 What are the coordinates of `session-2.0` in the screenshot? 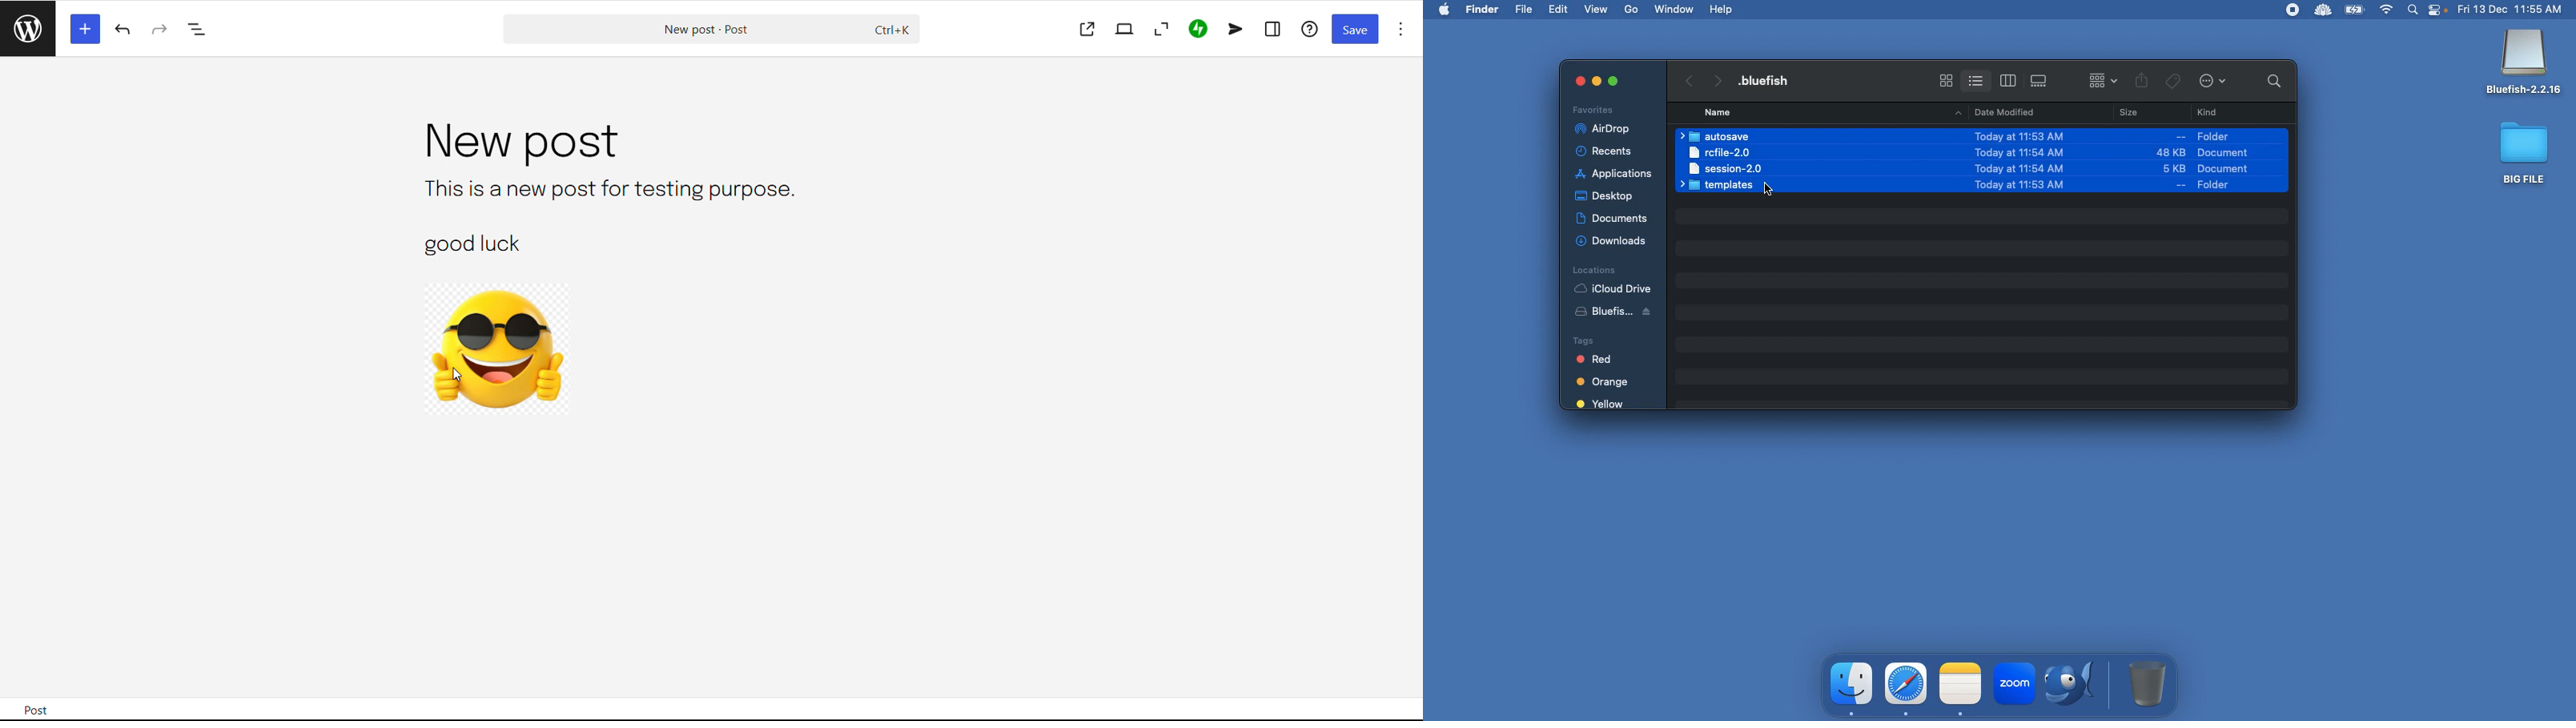 It's located at (1722, 167).